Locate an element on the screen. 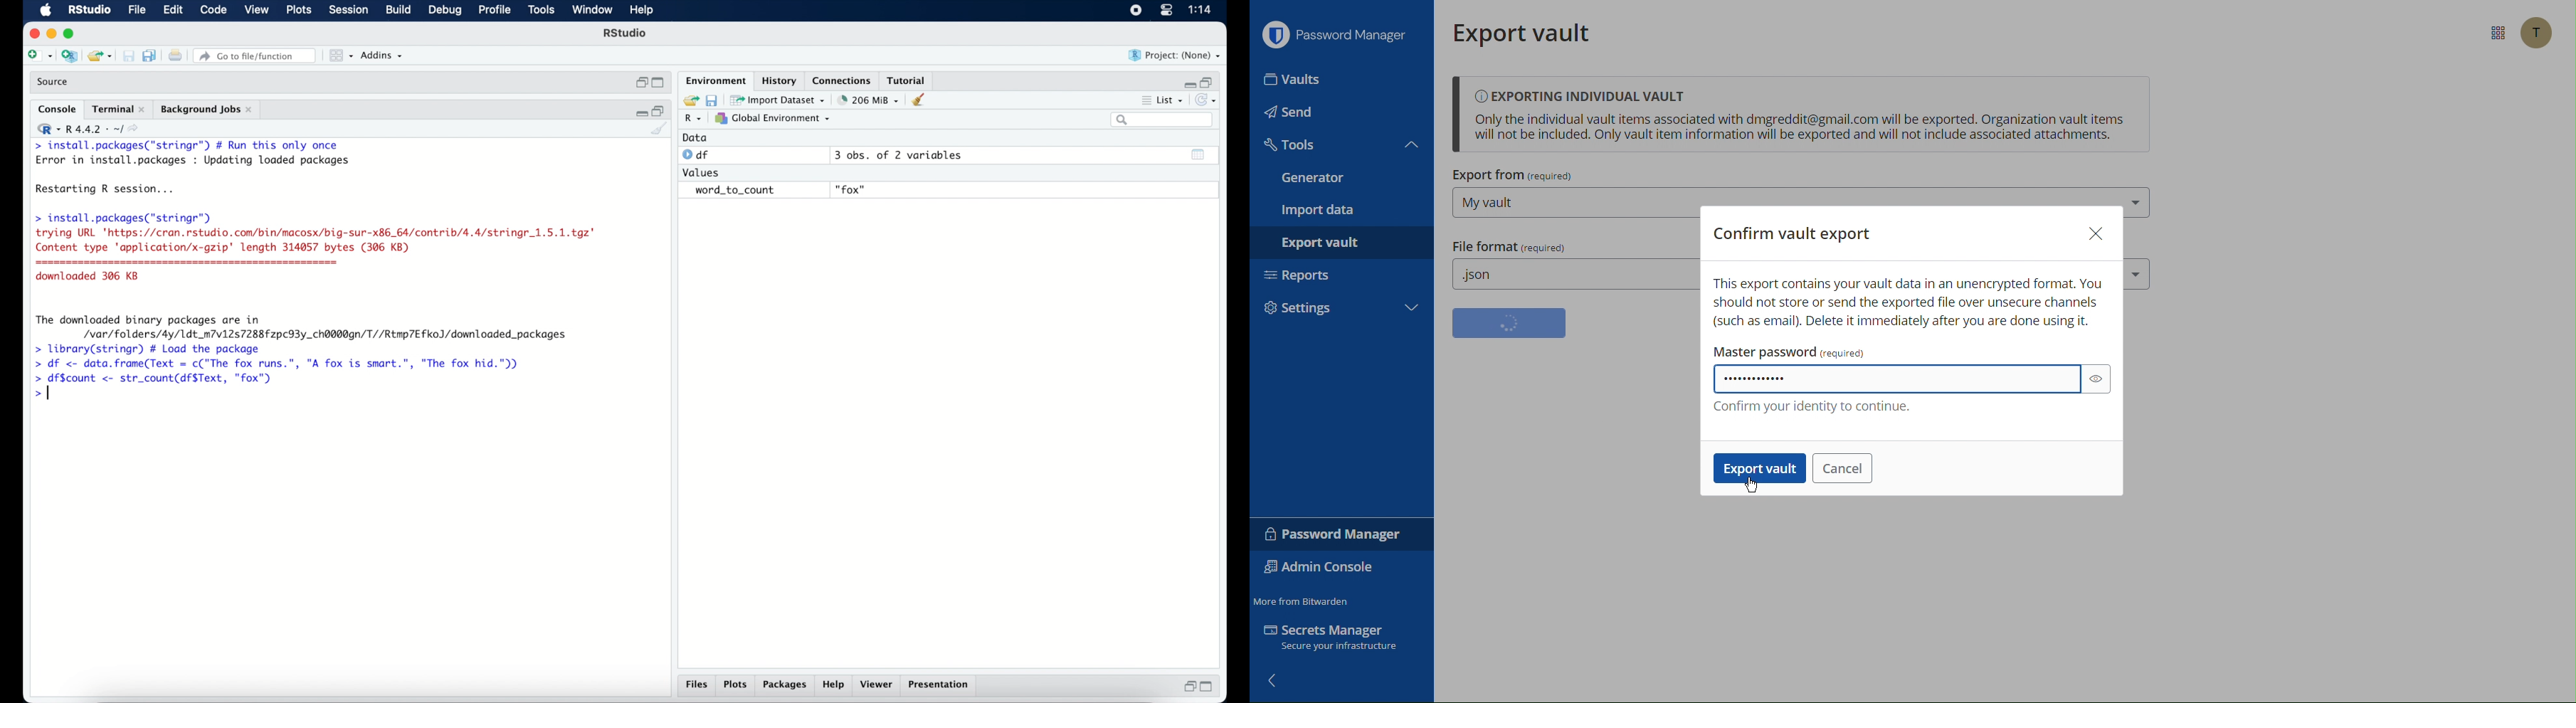  screen recorder is located at coordinates (1136, 11).